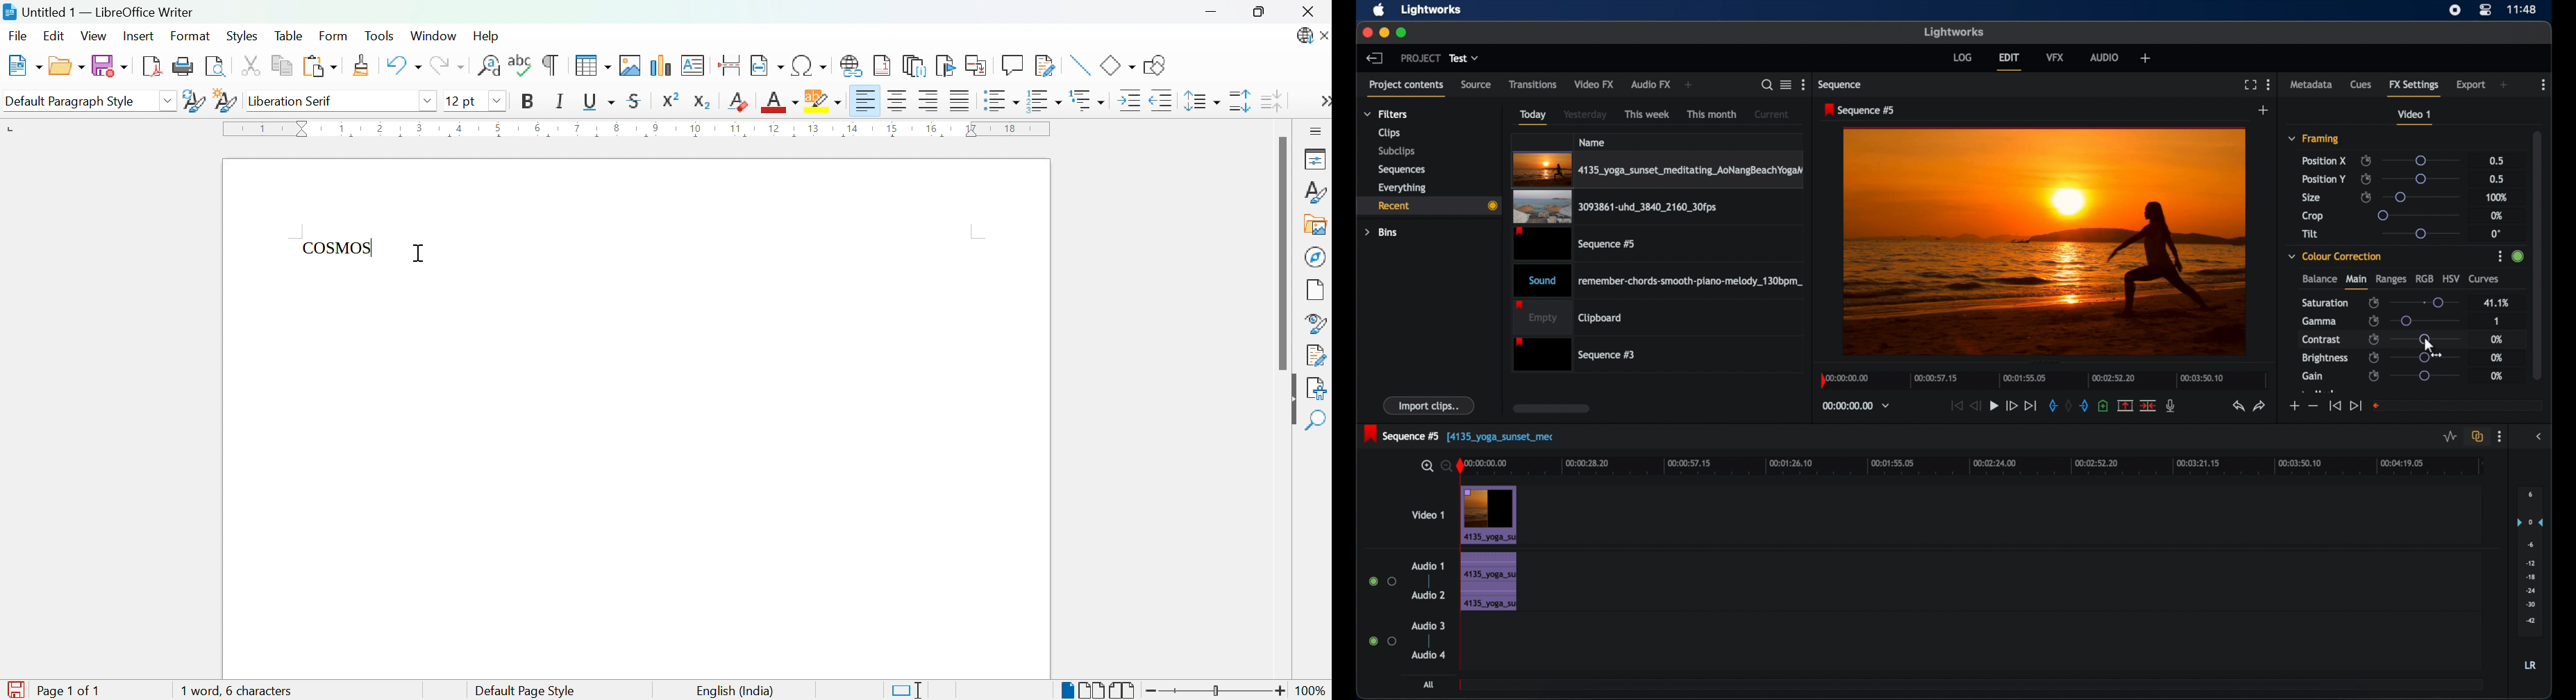 The height and width of the screenshot is (700, 2576). What do you see at coordinates (853, 64) in the screenshot?
I see `Insert Hyperlink` at bounding box center [853, 64].